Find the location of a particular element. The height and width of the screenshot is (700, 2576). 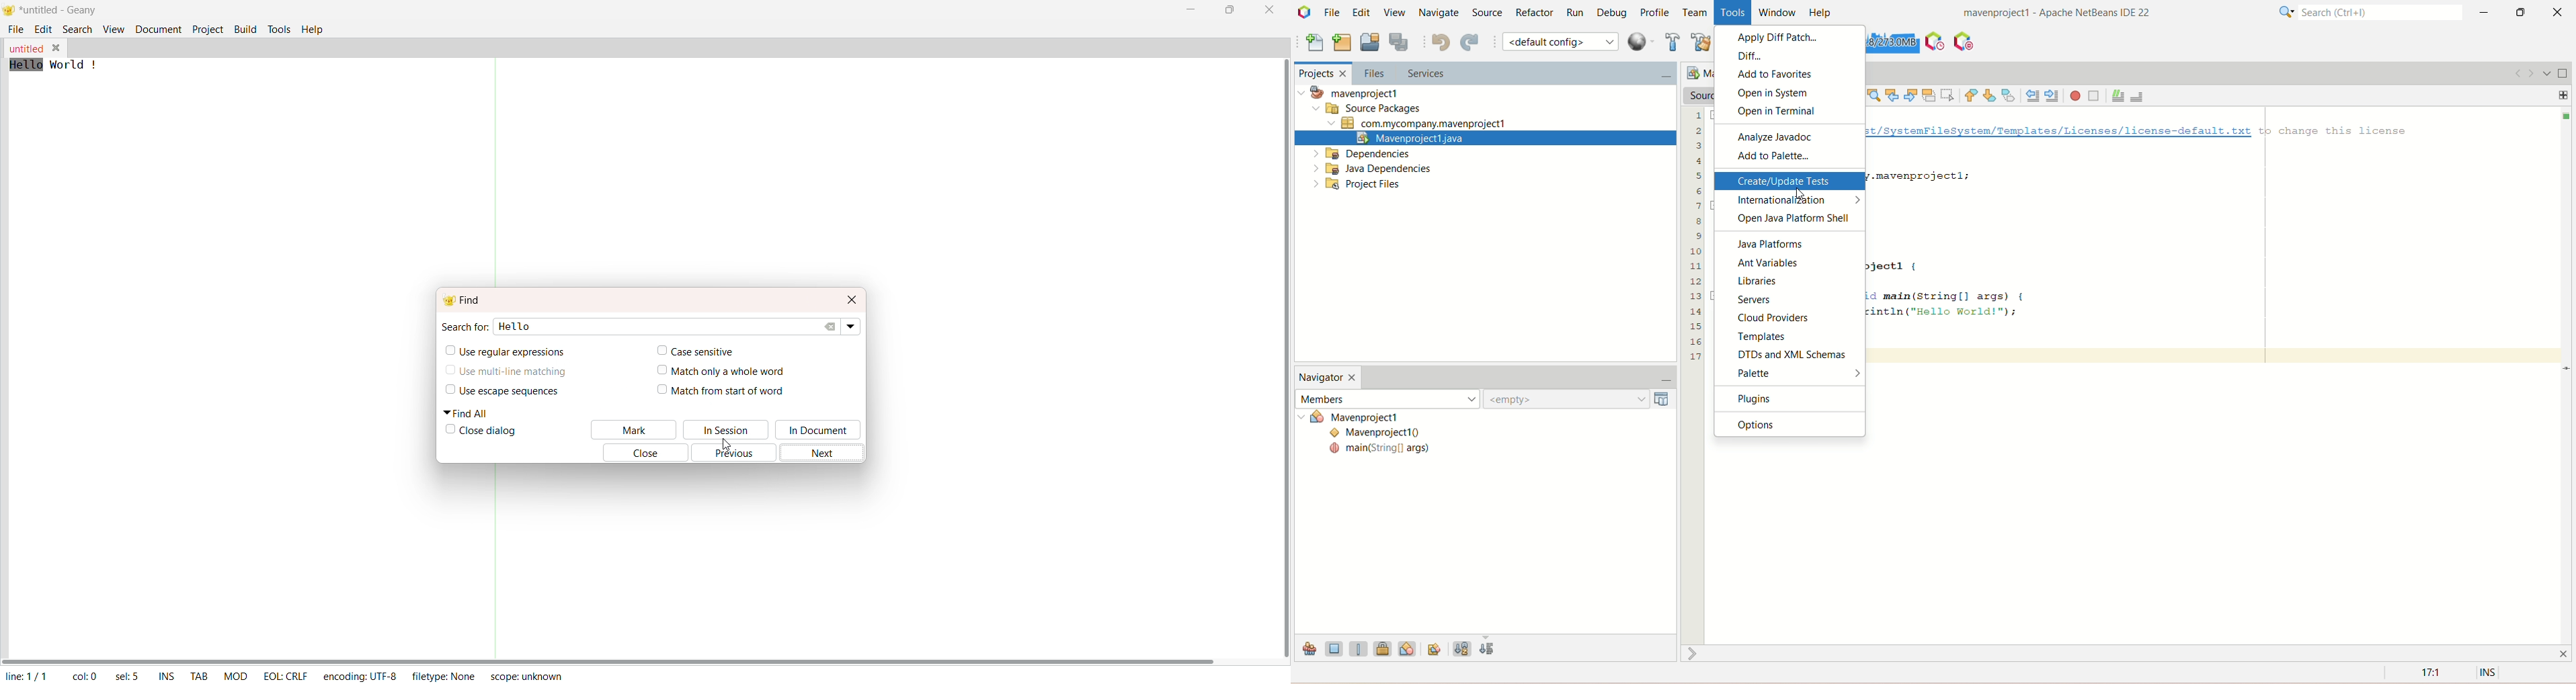

add to palette is located at coordinates (1792, 157).